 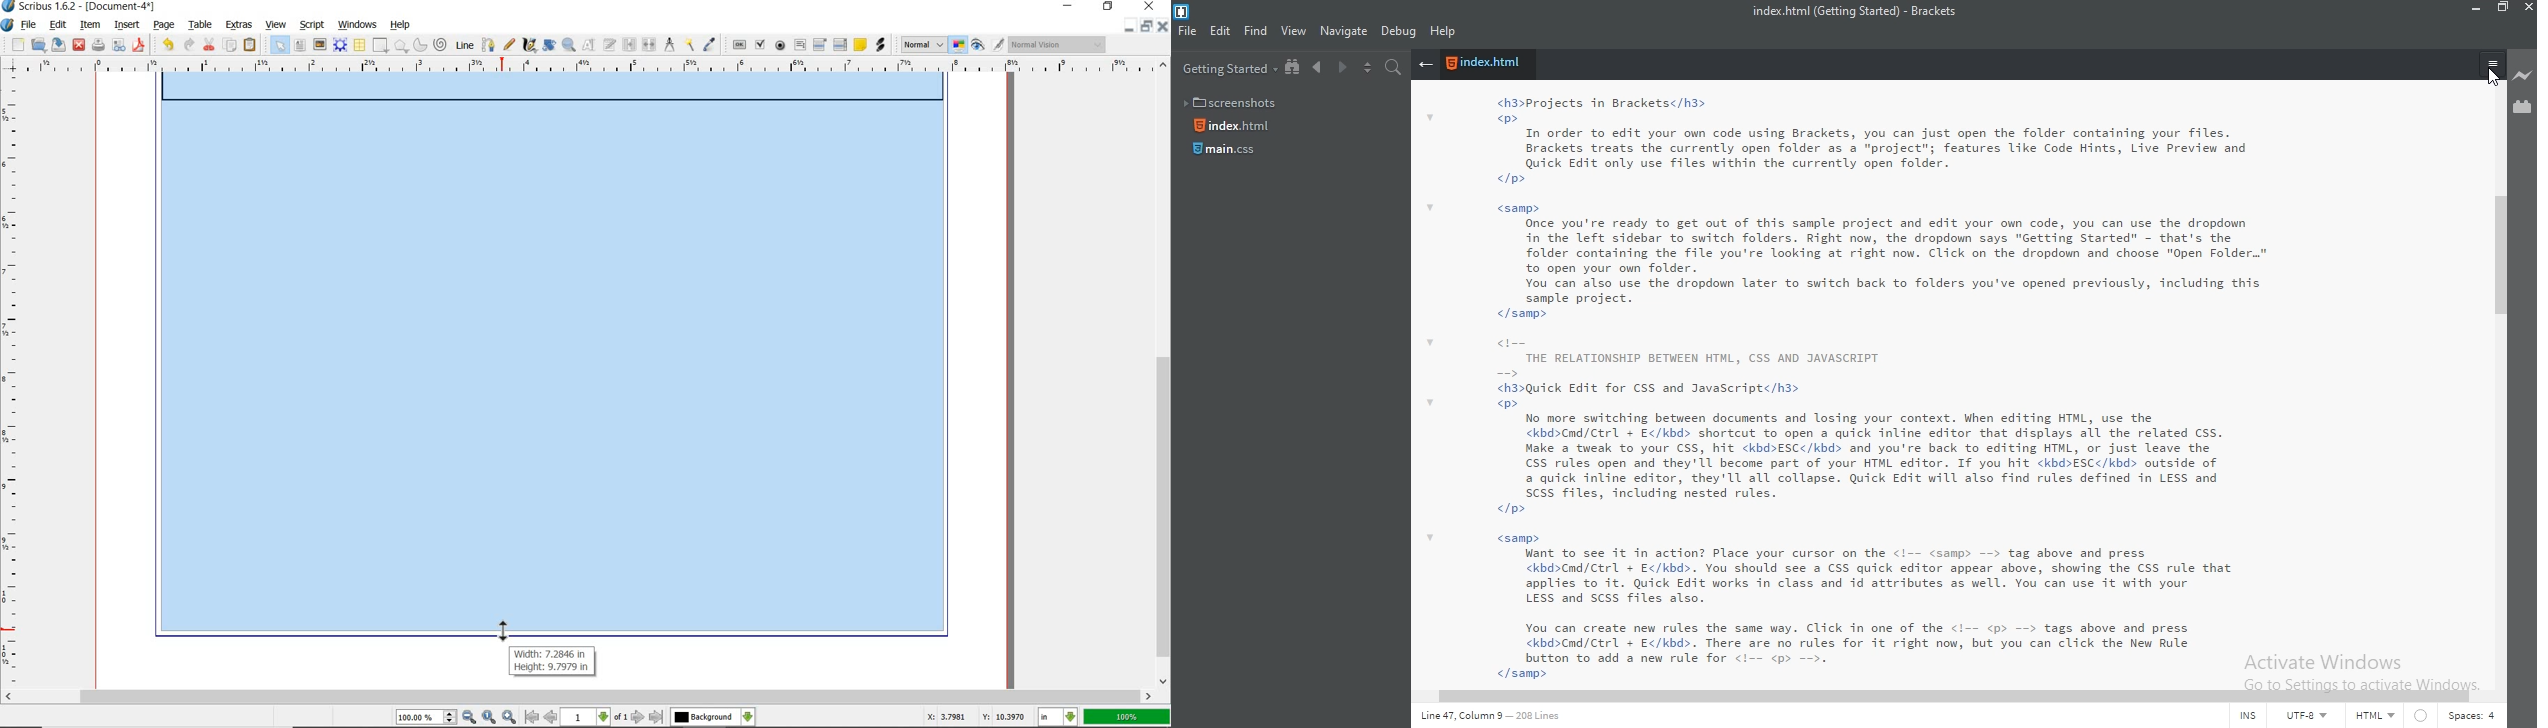 I want to click on item, so click(x=89, y=24).